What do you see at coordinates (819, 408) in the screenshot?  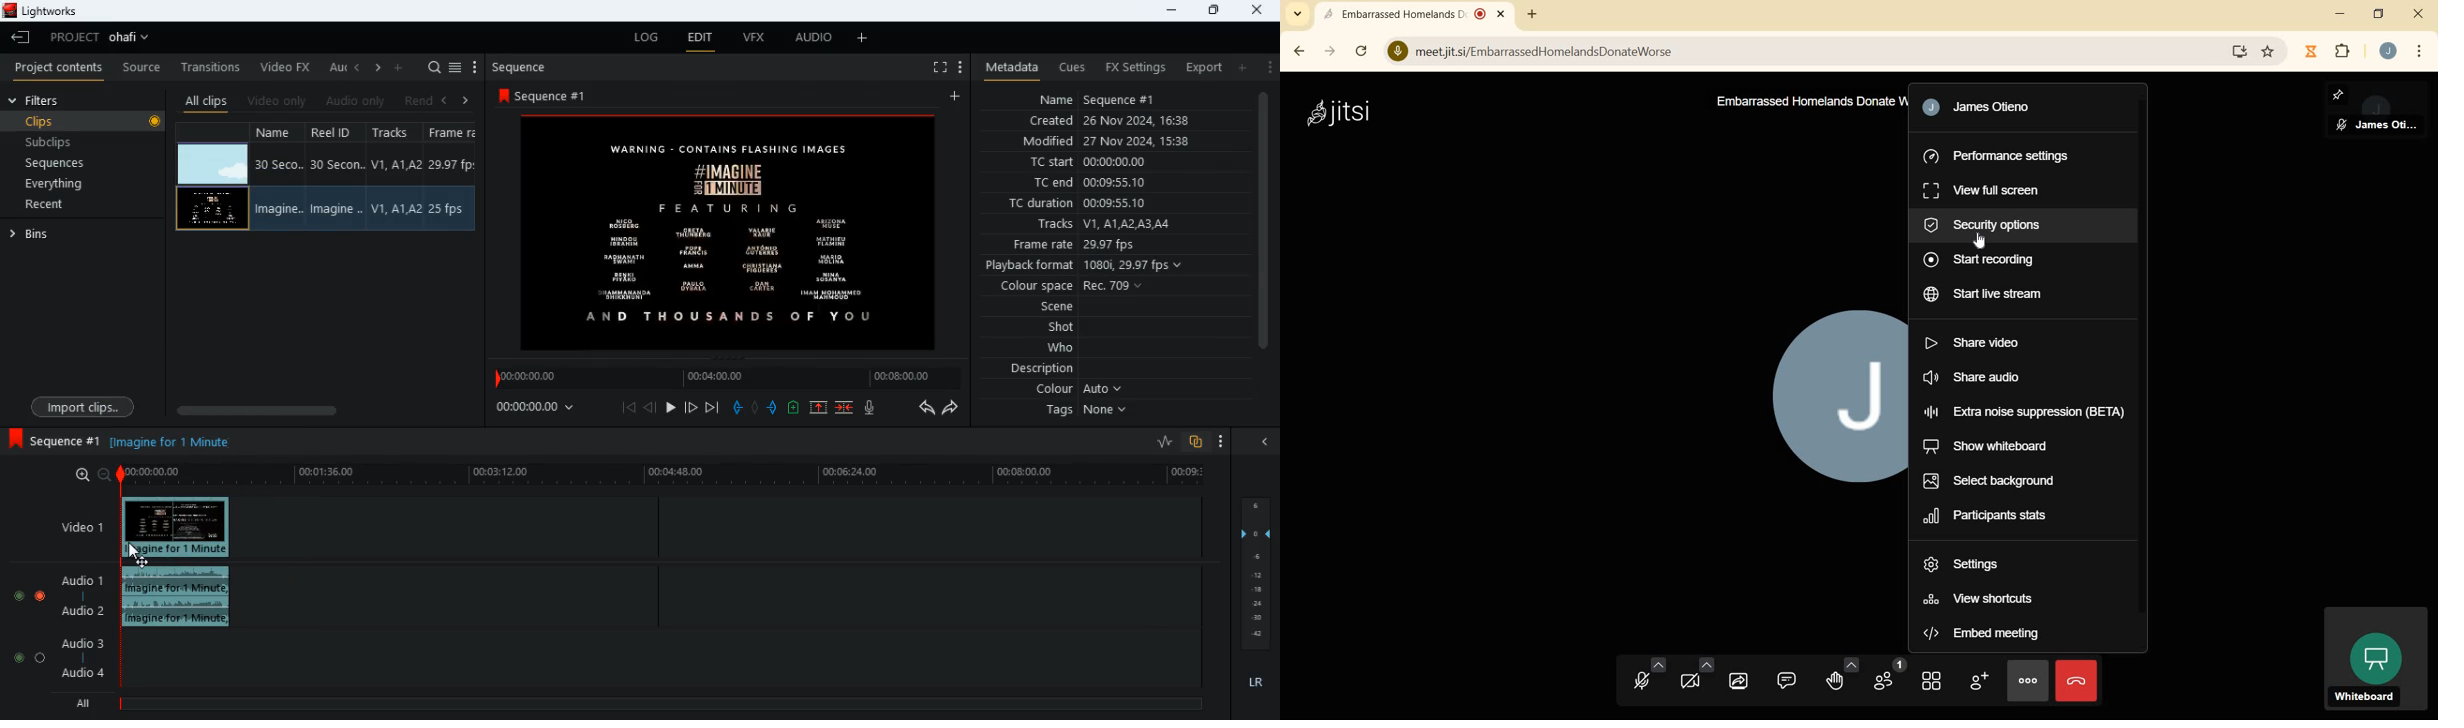 I see `up` at bounding box center [819, 408].